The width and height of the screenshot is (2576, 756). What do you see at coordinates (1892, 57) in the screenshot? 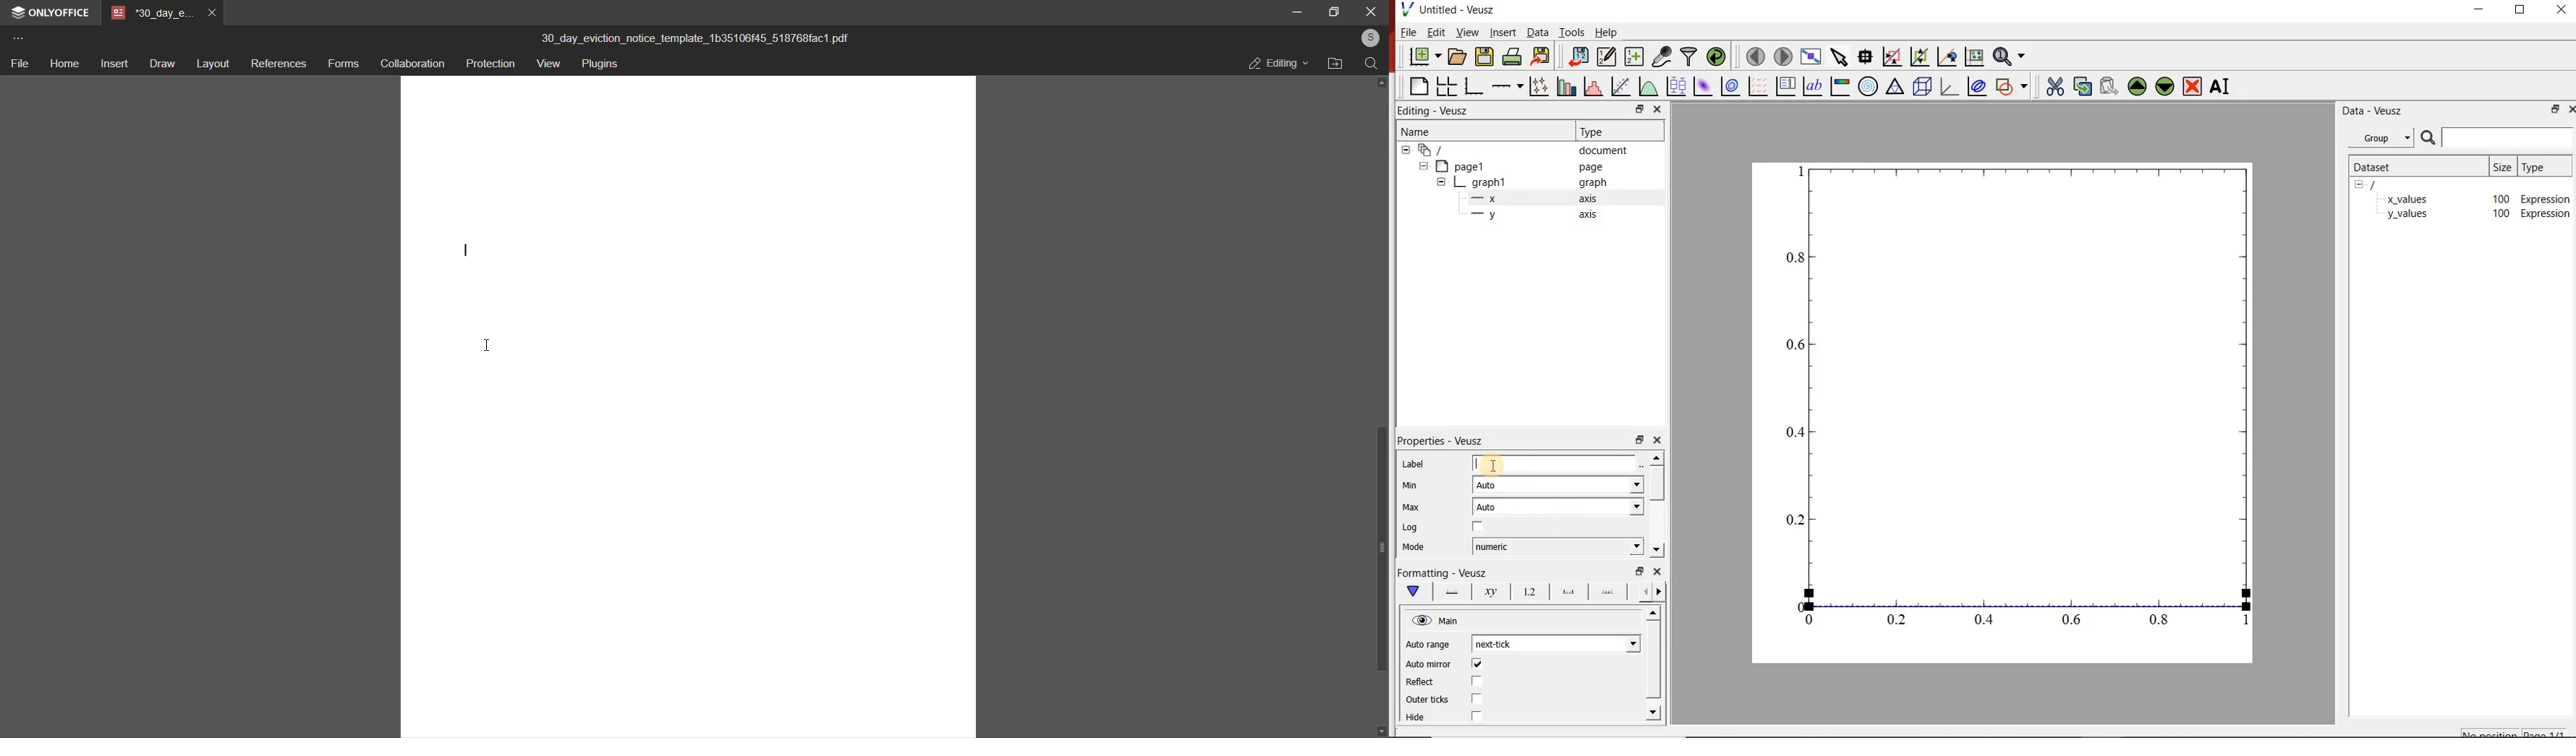
I see `click or draw a rectangle to zoom on graph axes` at bounding box center [1892, 57].